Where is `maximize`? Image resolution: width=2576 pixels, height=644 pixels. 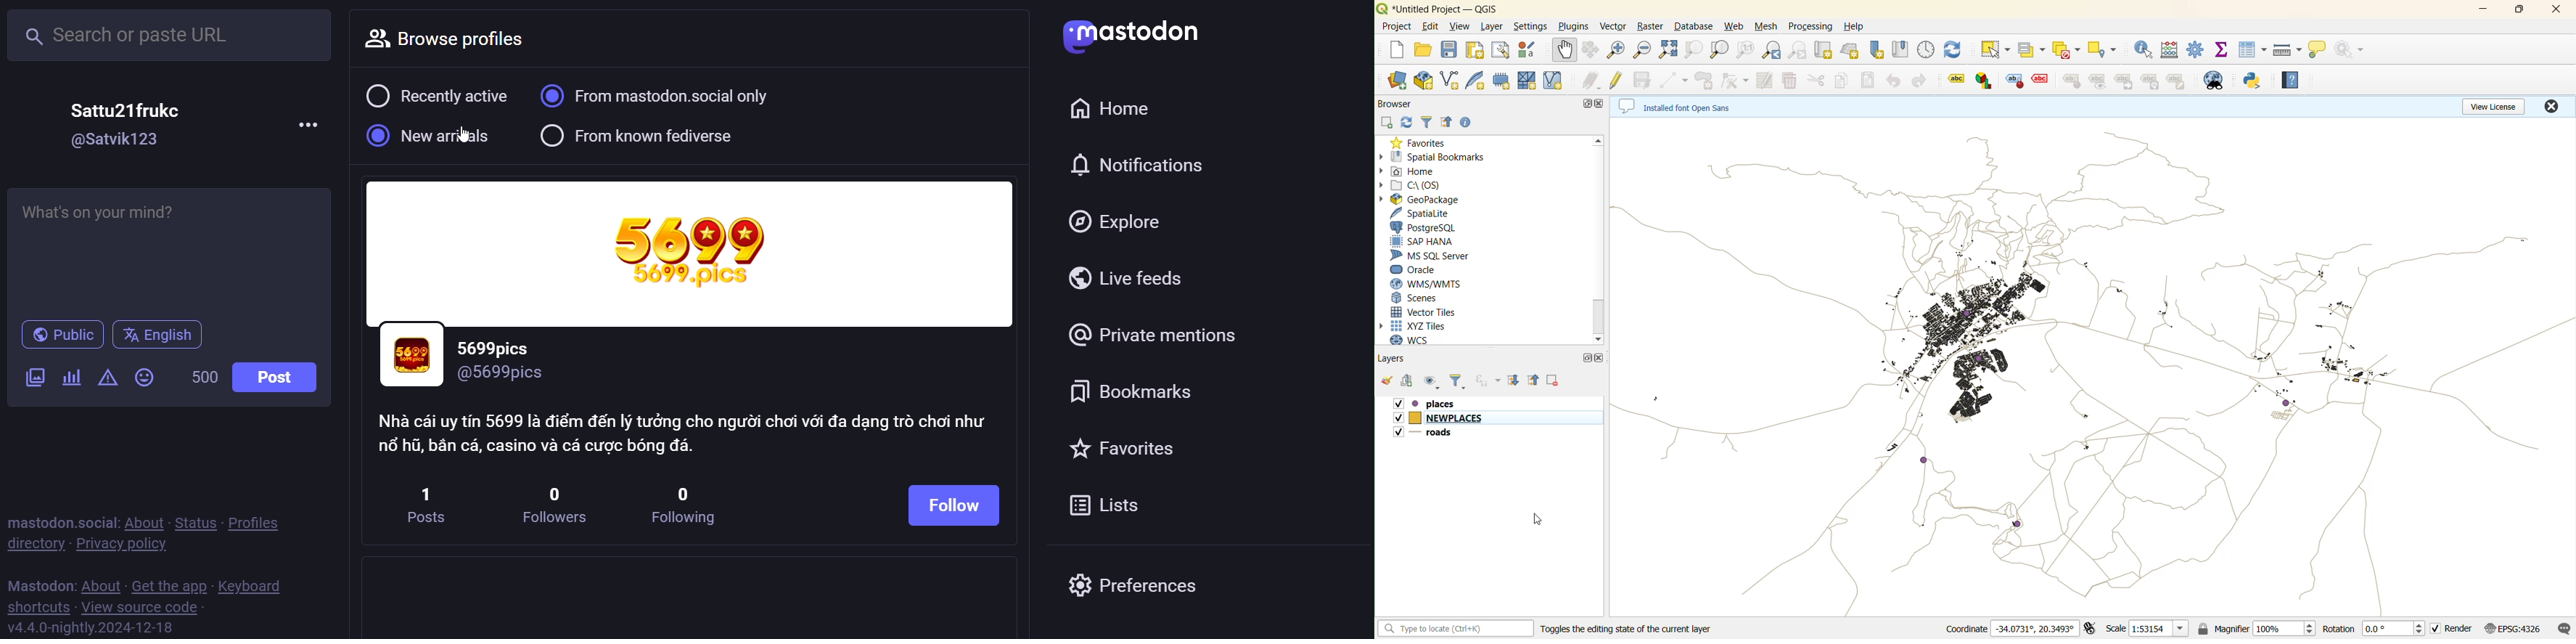
maximize is located at coordinates (1584, 104).